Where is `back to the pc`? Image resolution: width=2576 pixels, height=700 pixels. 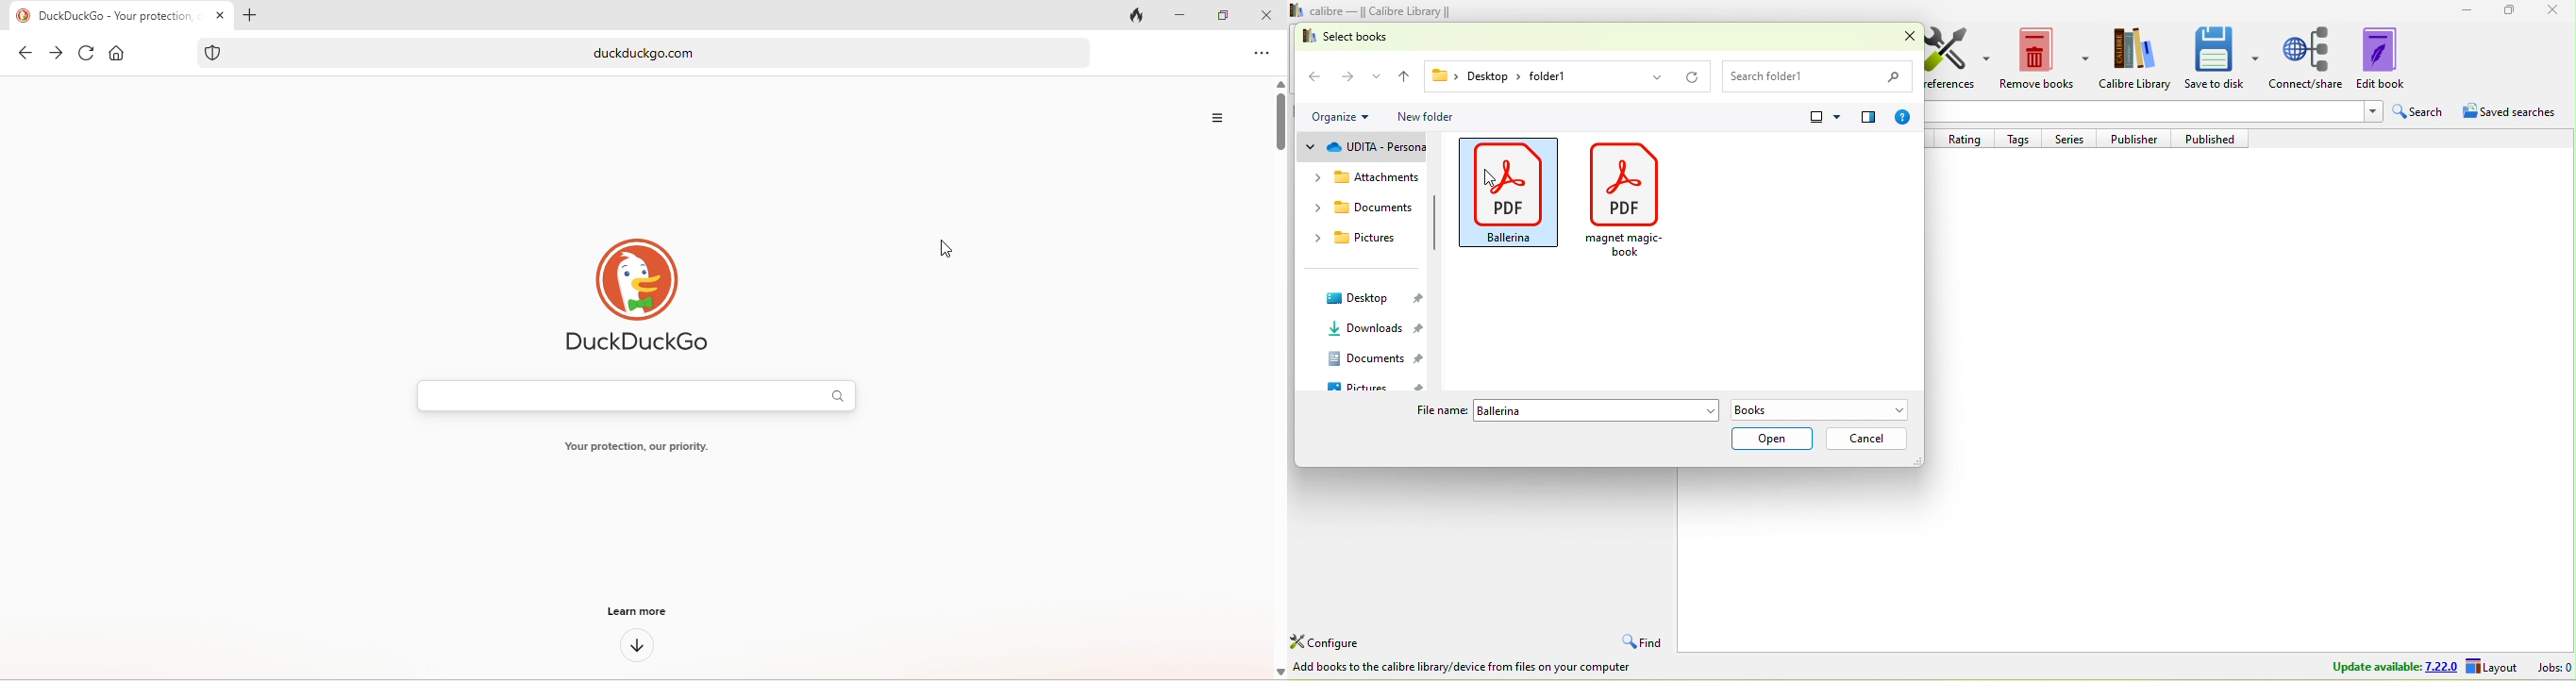
back to the pc is located at coordinates (1316, 73).